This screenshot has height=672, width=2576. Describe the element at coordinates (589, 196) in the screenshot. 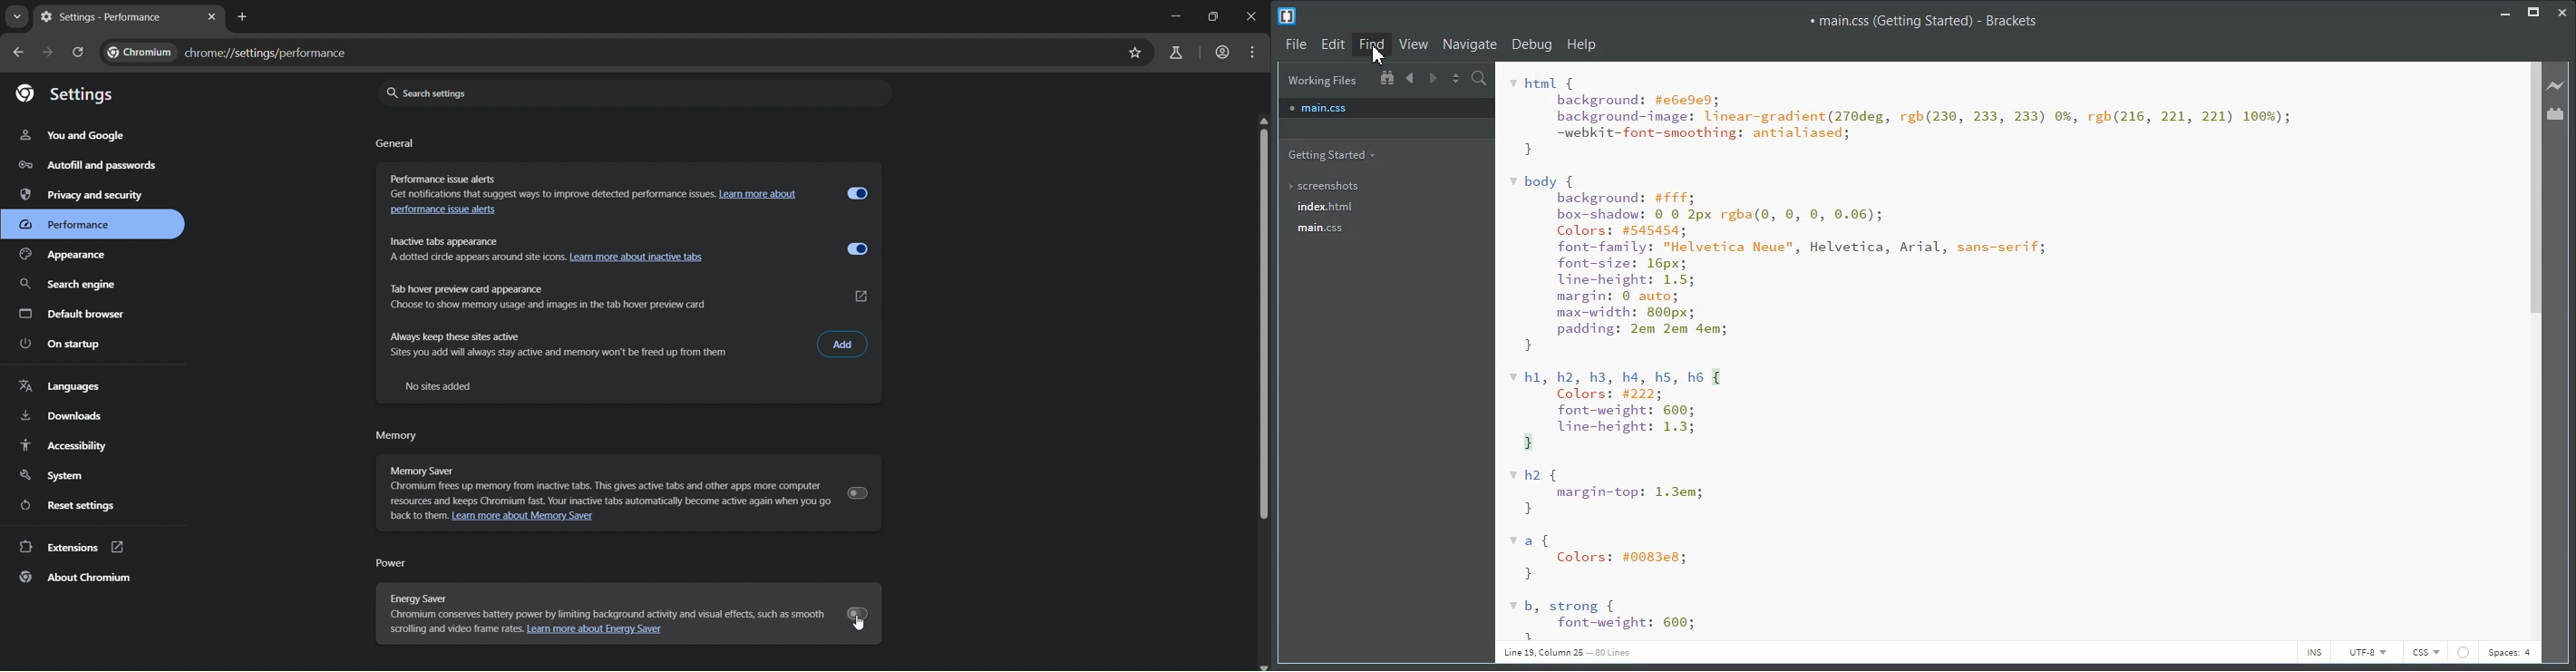

I see `performance issue alerts` at that location.